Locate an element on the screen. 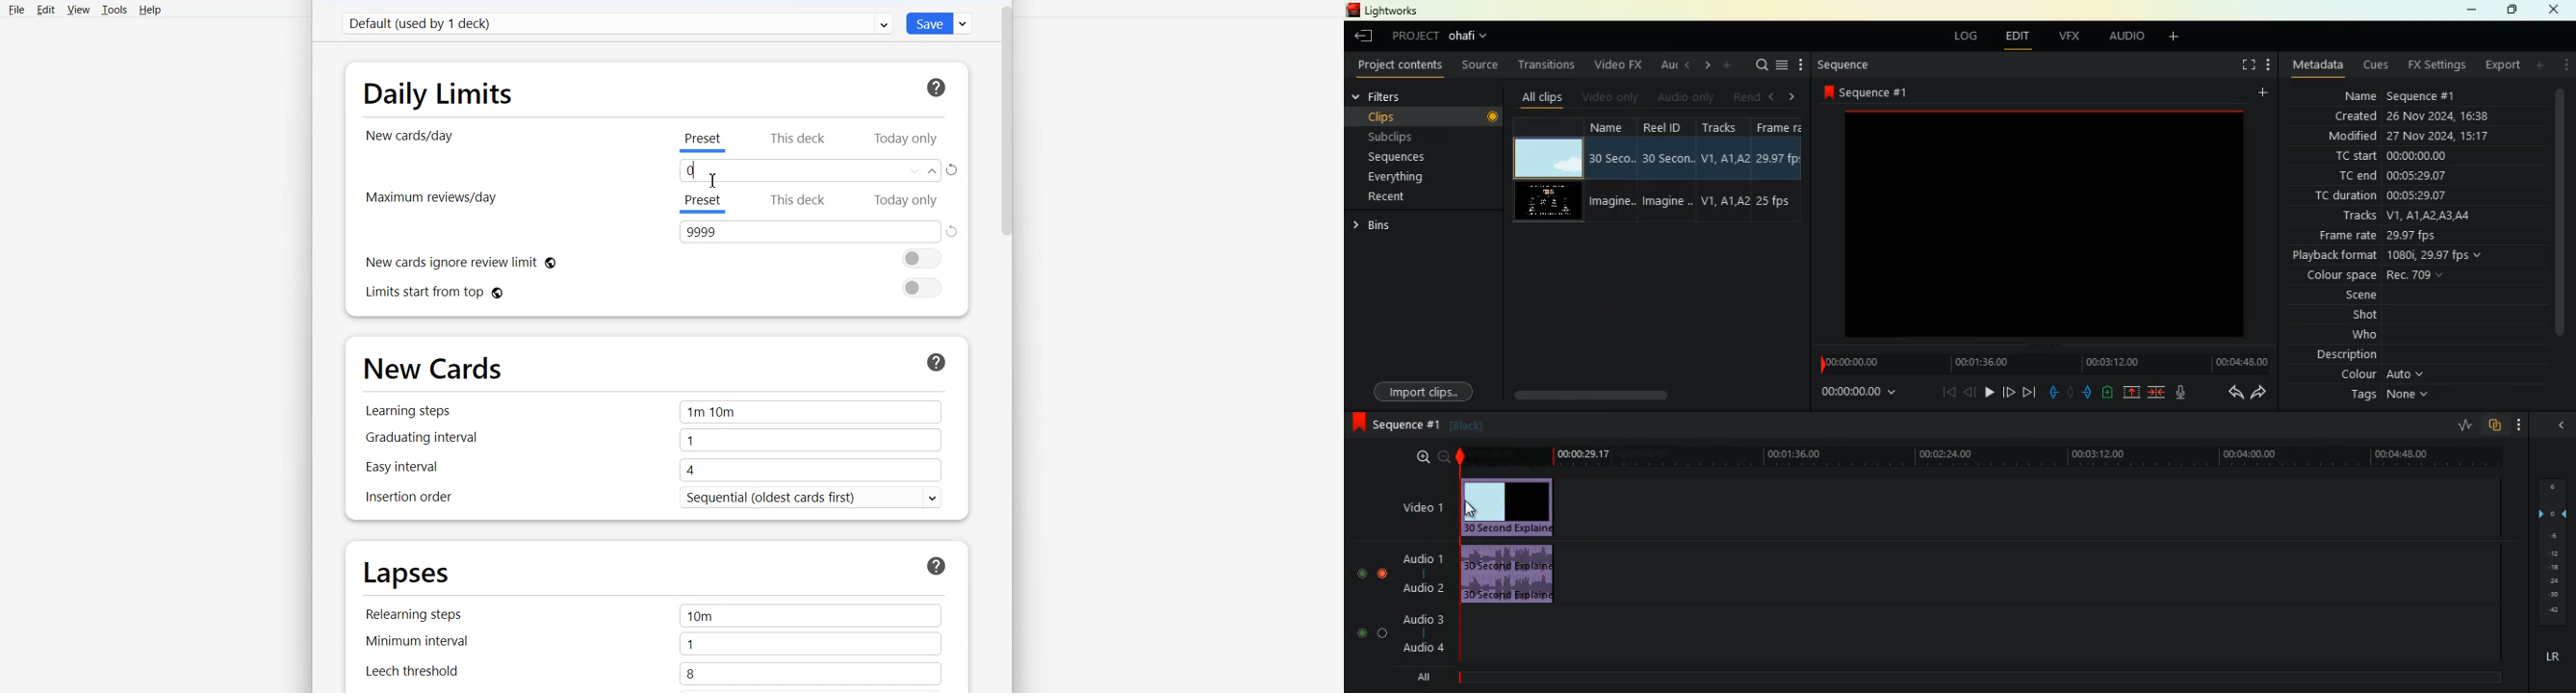  sequence is located at coordinates (1857, 65).